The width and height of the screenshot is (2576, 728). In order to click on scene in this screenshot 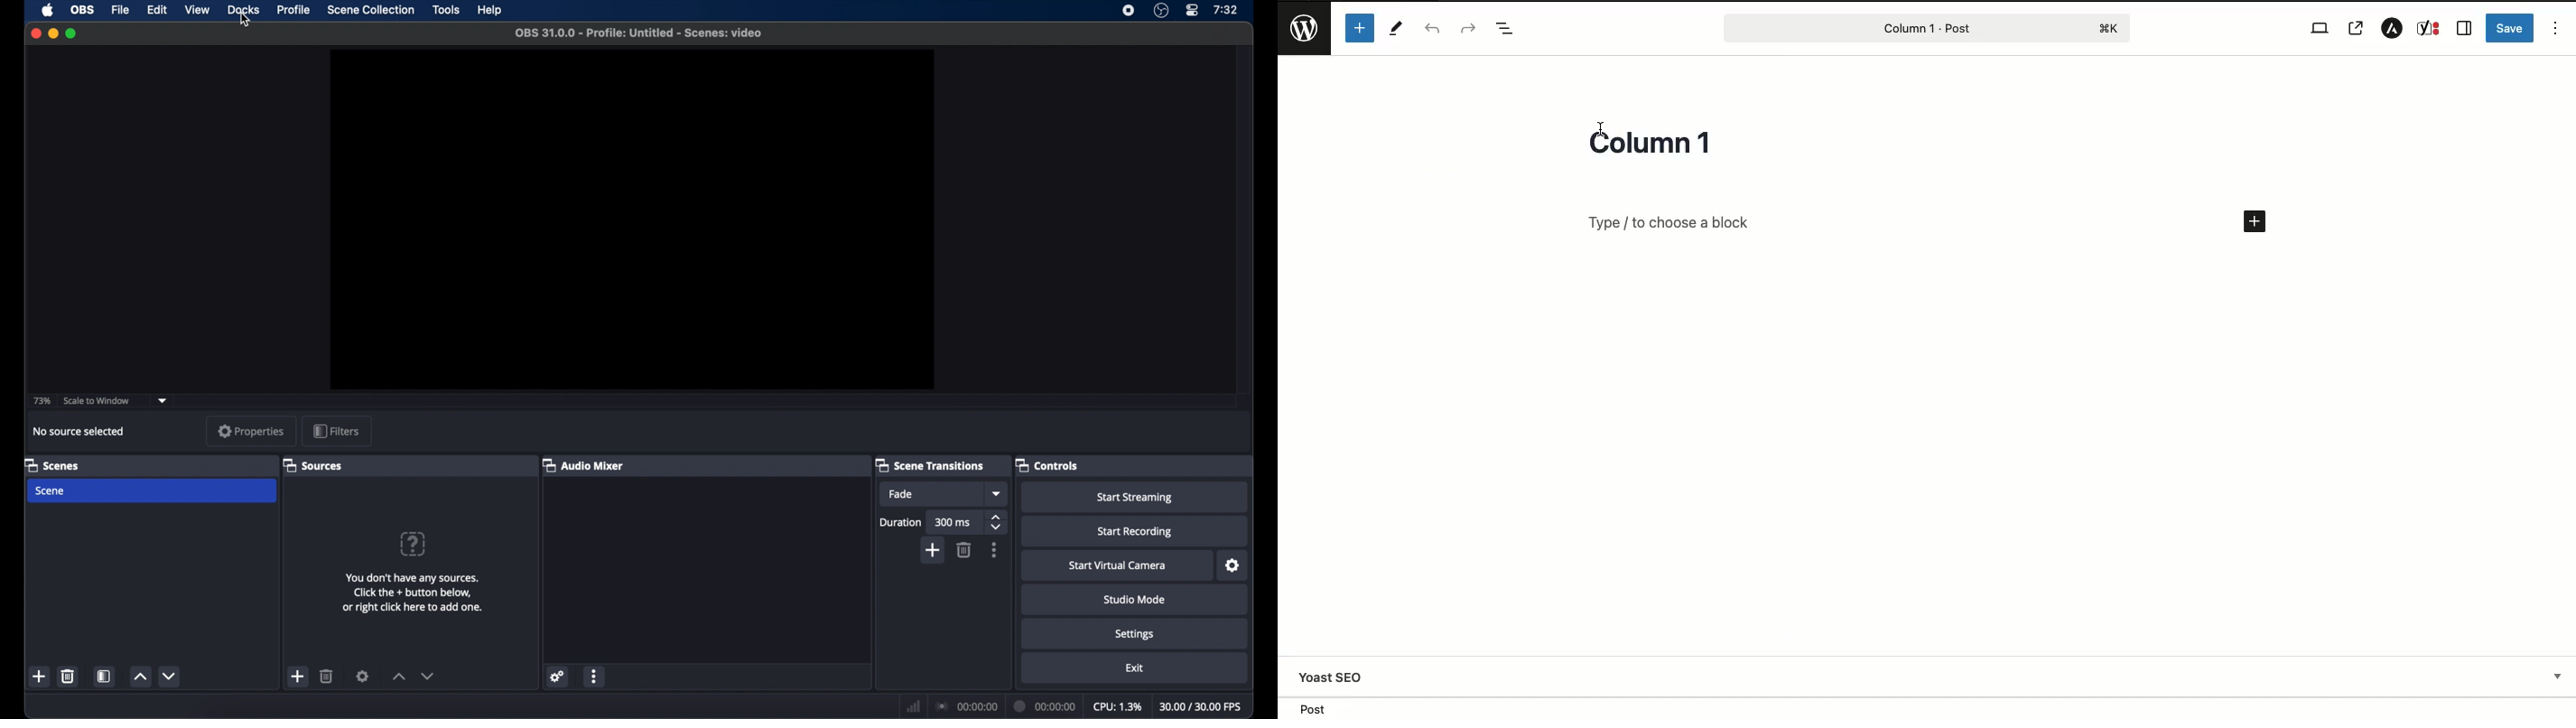, I will do `click(51, 491)`.